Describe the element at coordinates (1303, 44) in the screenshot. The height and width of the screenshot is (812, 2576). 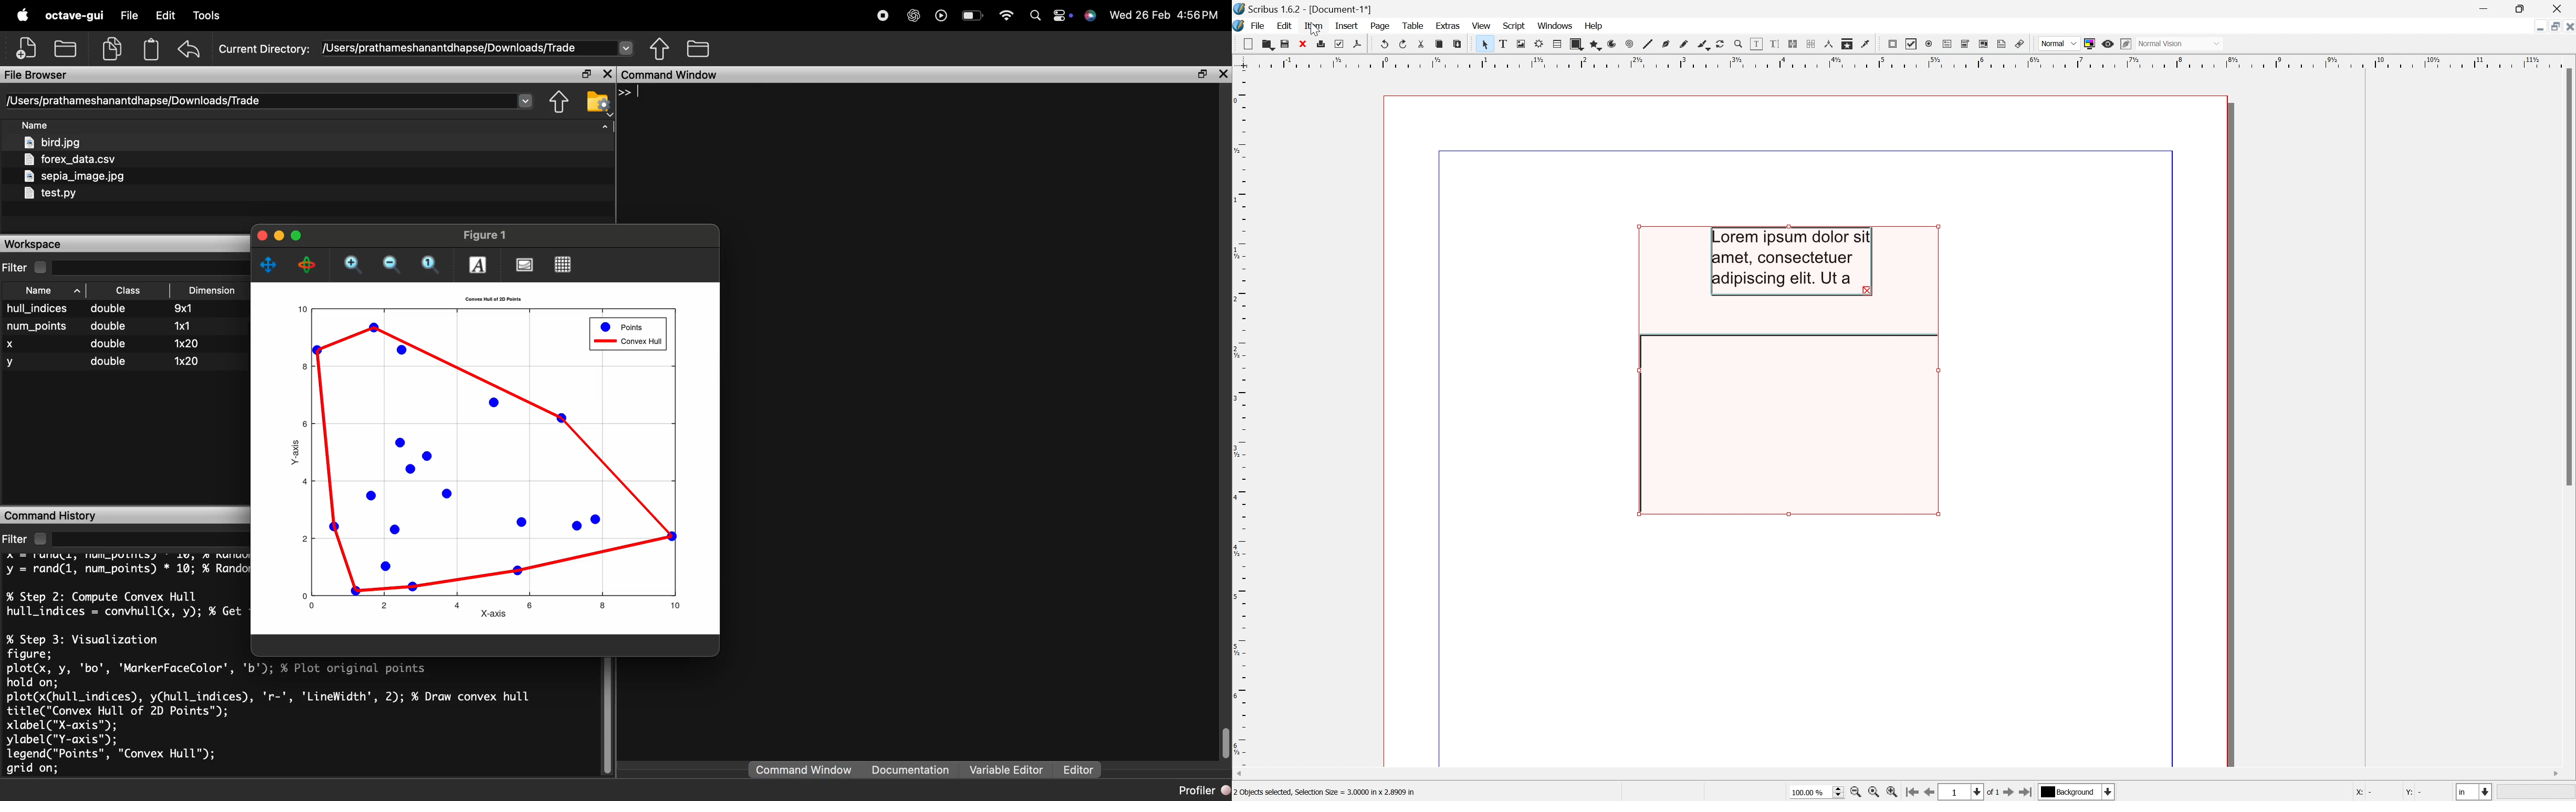
I see `Close` at that location.